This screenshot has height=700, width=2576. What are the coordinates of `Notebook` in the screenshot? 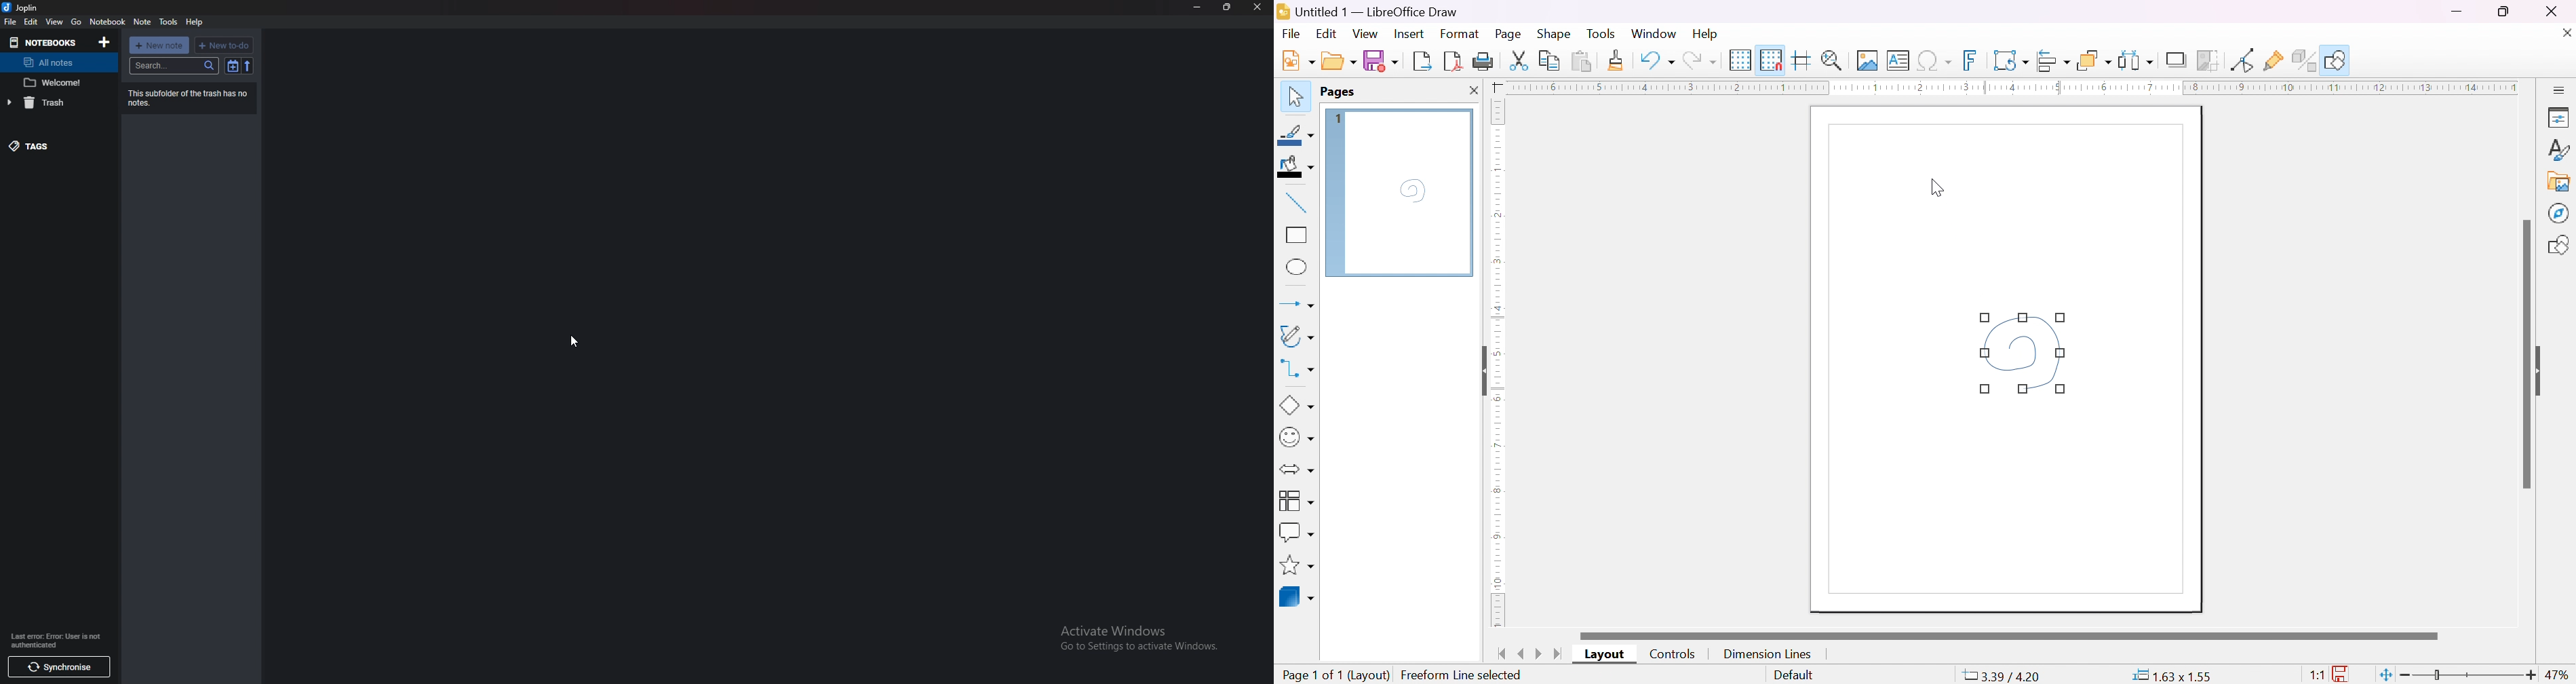 It's located at (107, 21).